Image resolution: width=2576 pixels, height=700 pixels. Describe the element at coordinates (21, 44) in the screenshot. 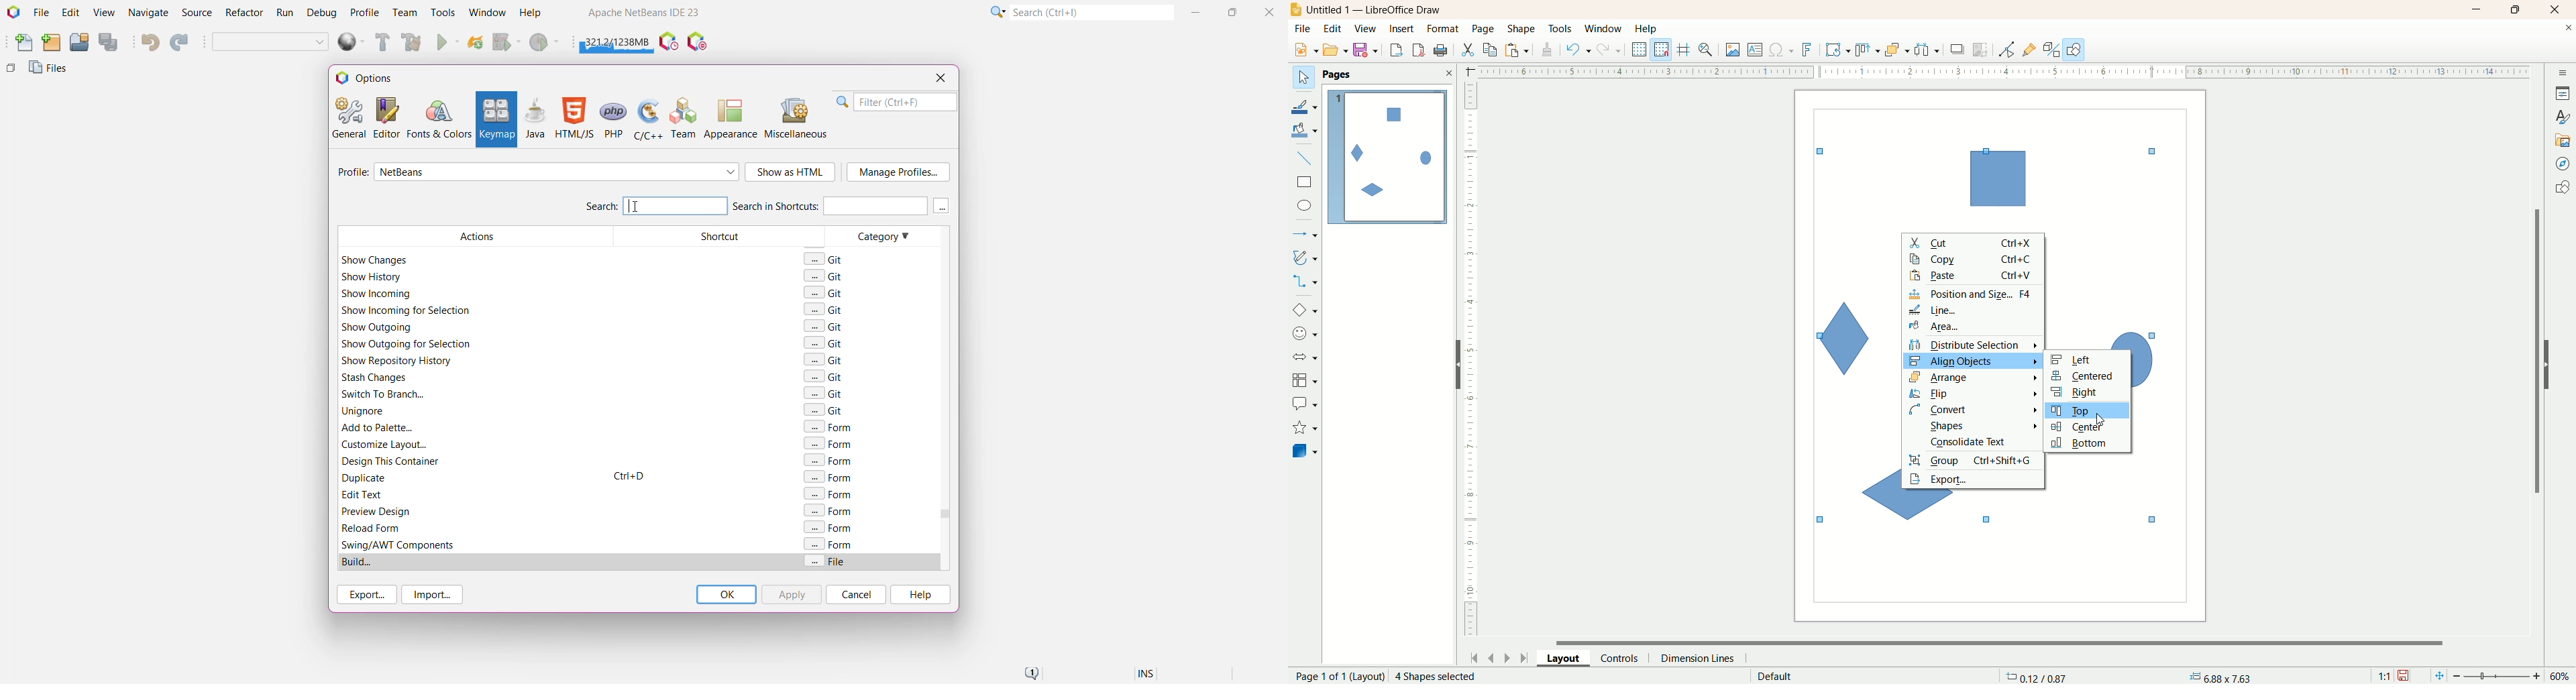

I see `New File` at that location.